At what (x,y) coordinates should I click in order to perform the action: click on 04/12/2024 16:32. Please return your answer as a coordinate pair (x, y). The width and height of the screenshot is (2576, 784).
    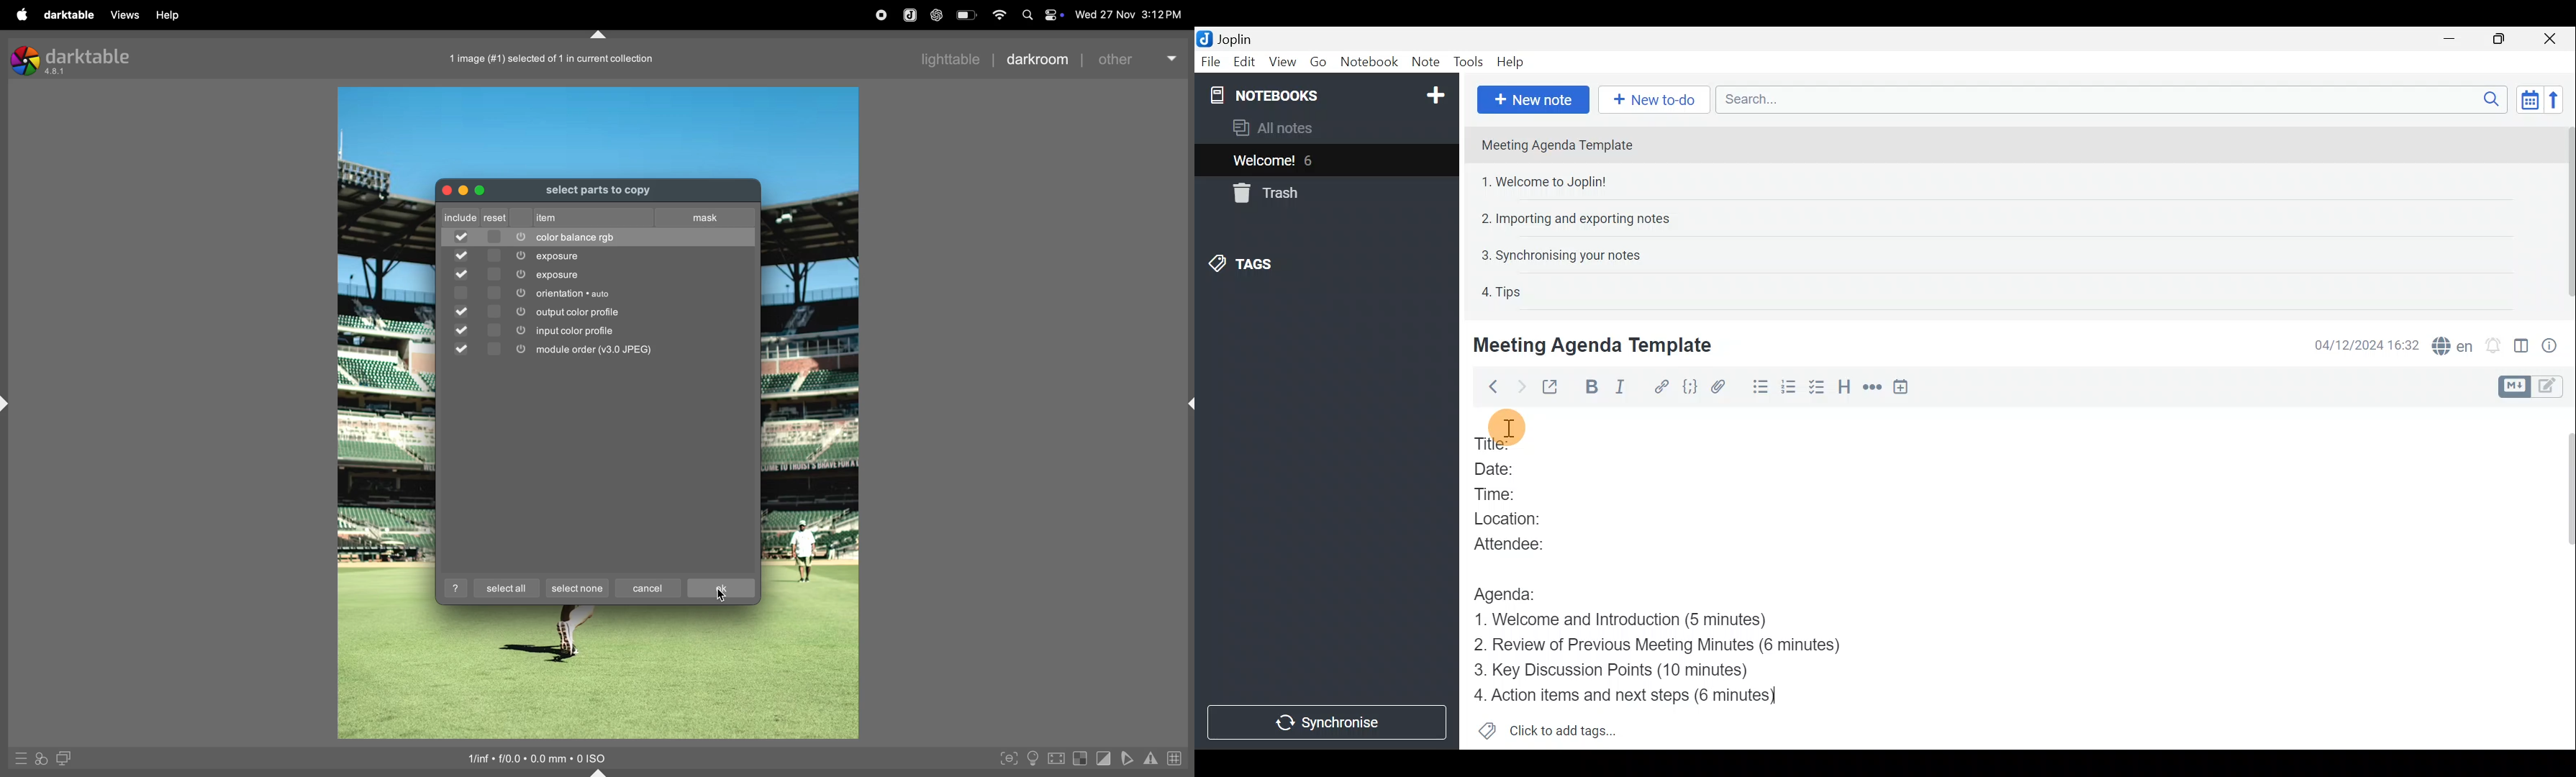
    Looking at the image, I should click on (2359, 344).